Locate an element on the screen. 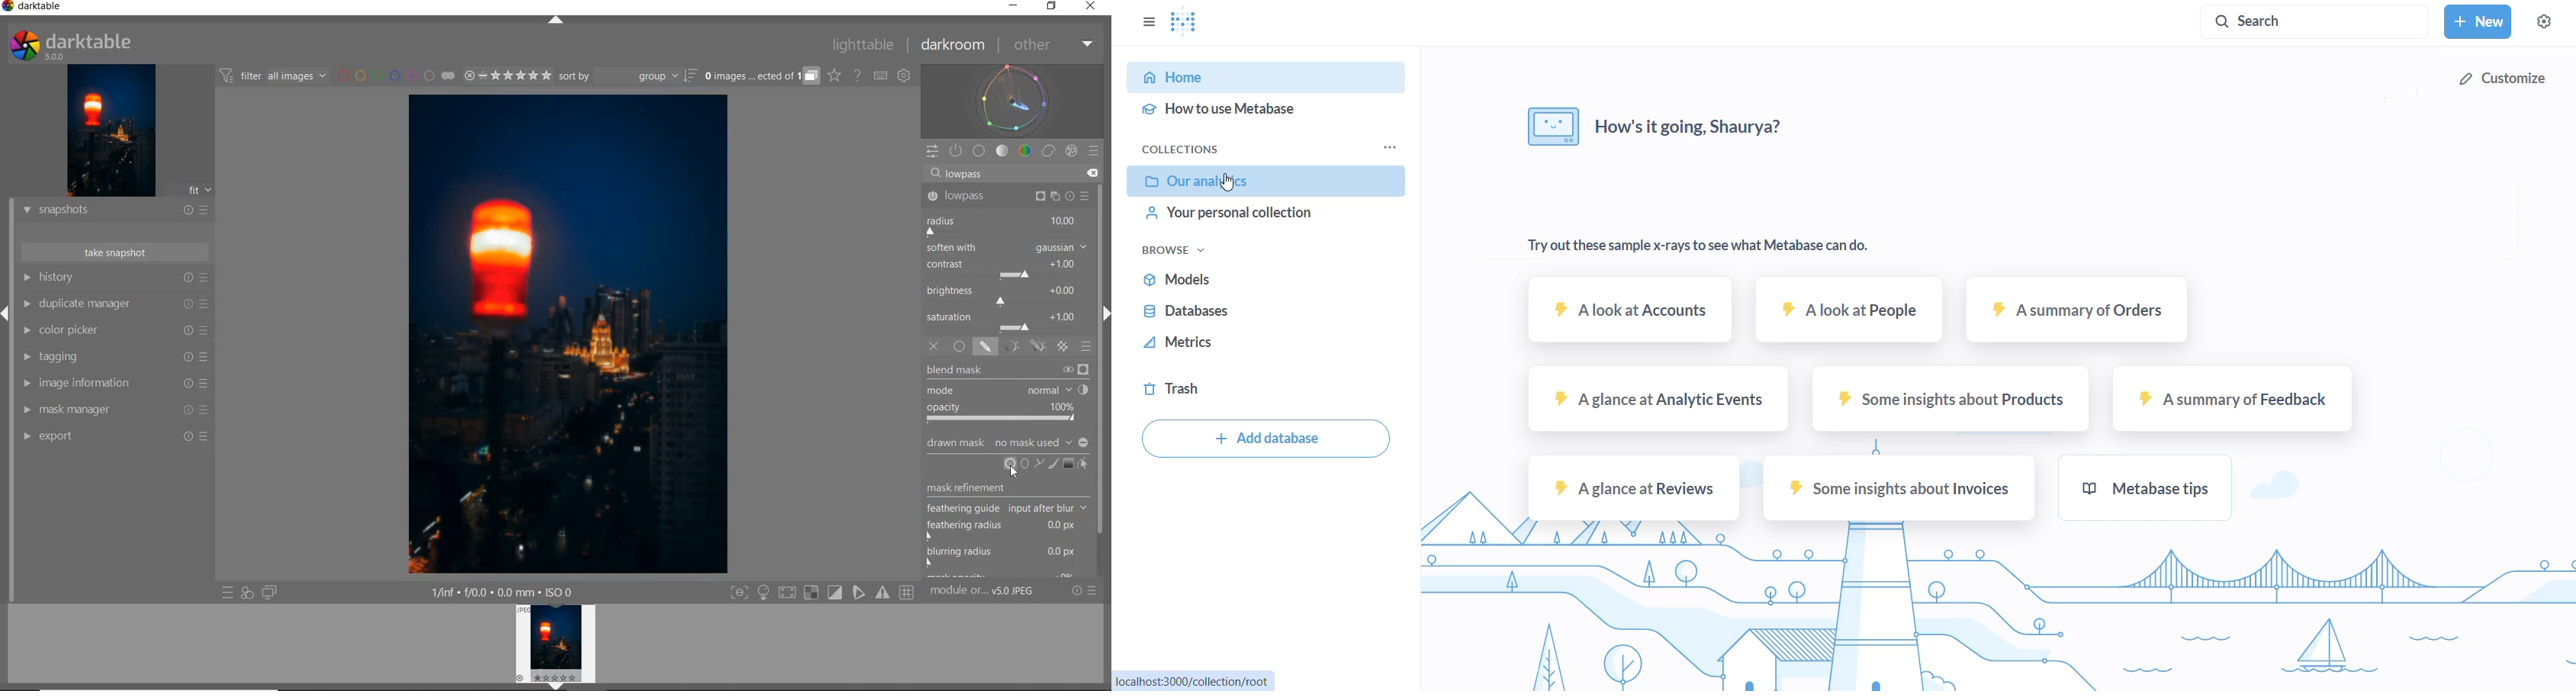  SELECTED IMAGE is located at coordinates (571, 336).